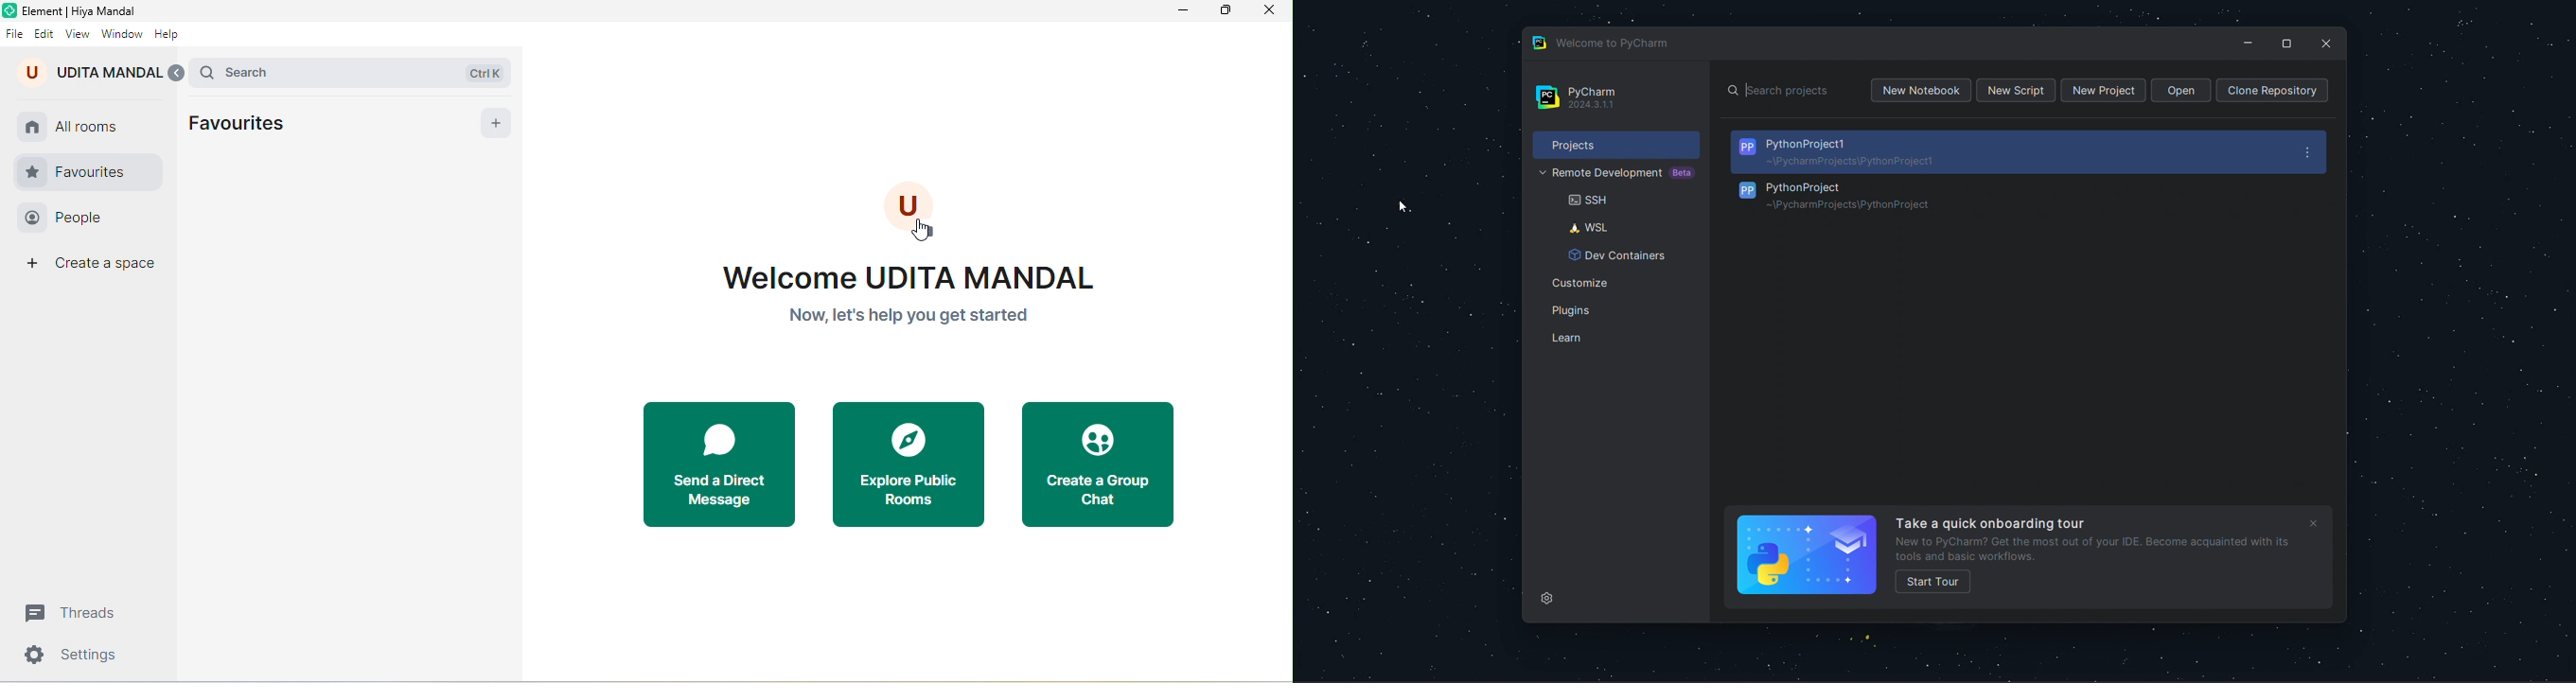  Describe the element at coordinates (87, 72) in the screenshot. I see `udita mandal` at that location.